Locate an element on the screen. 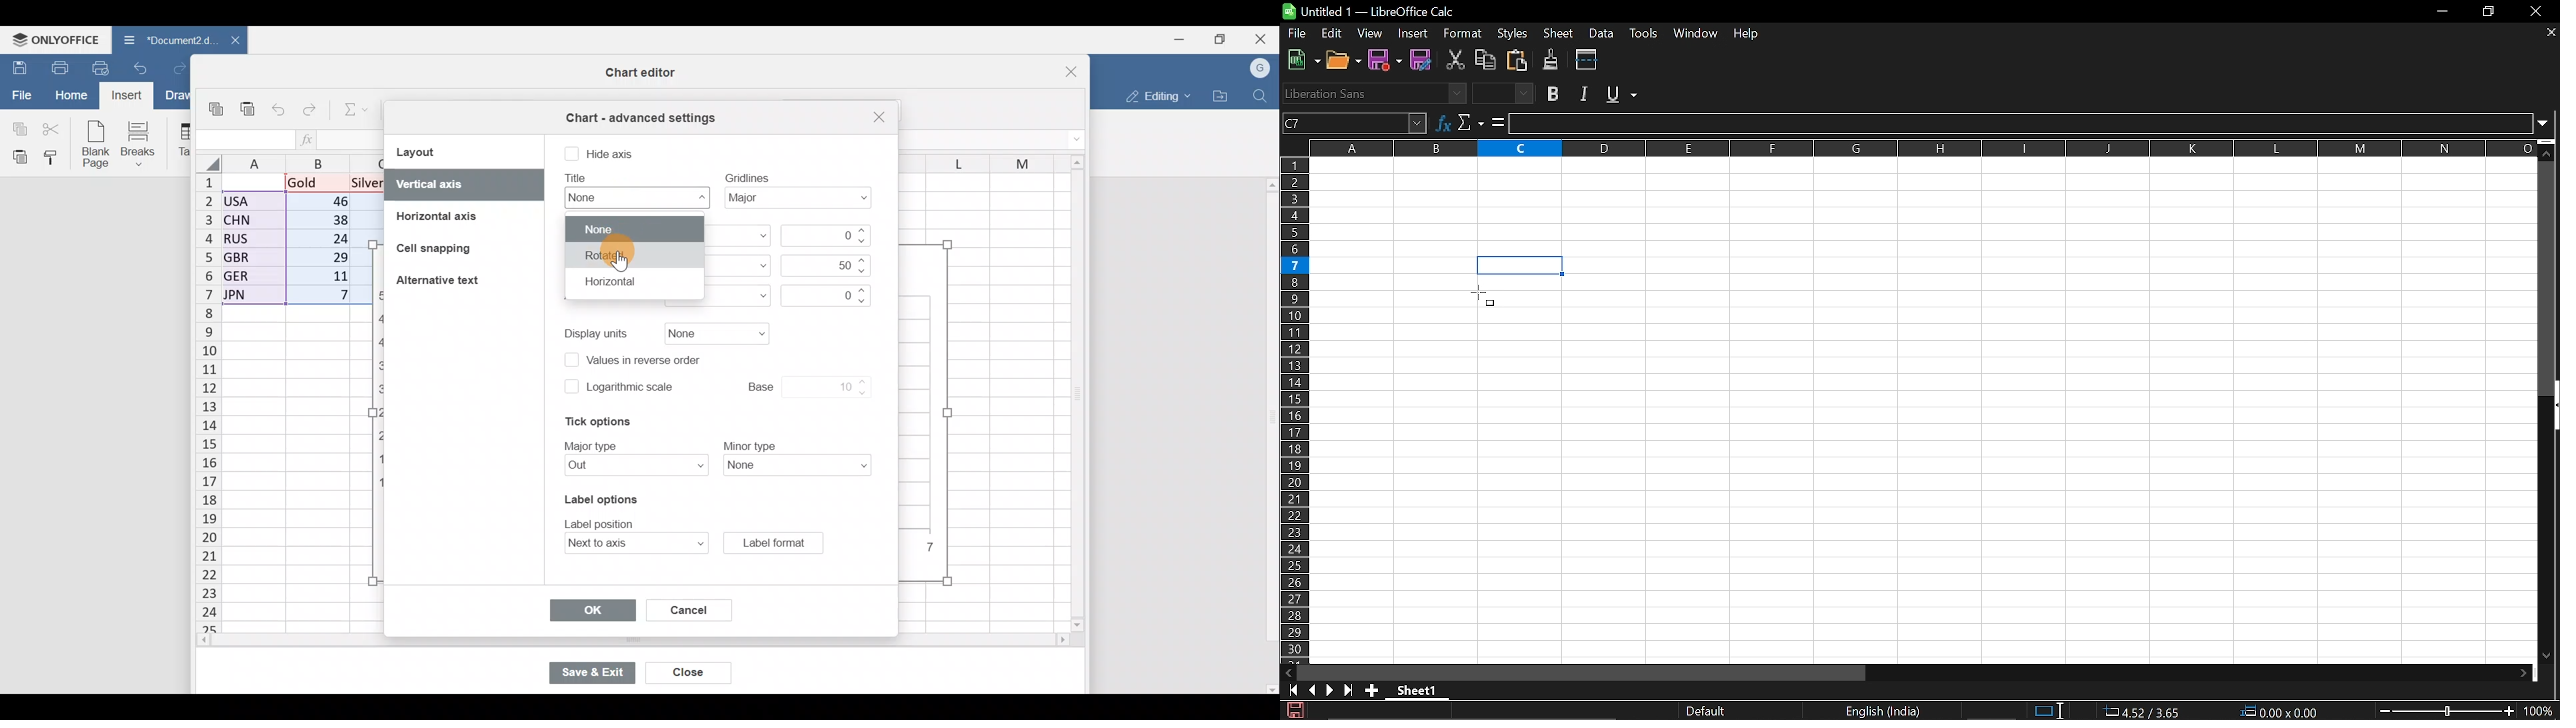 This screenshot has width=2576, height=728. Save is located at coordinates (1293, 710).